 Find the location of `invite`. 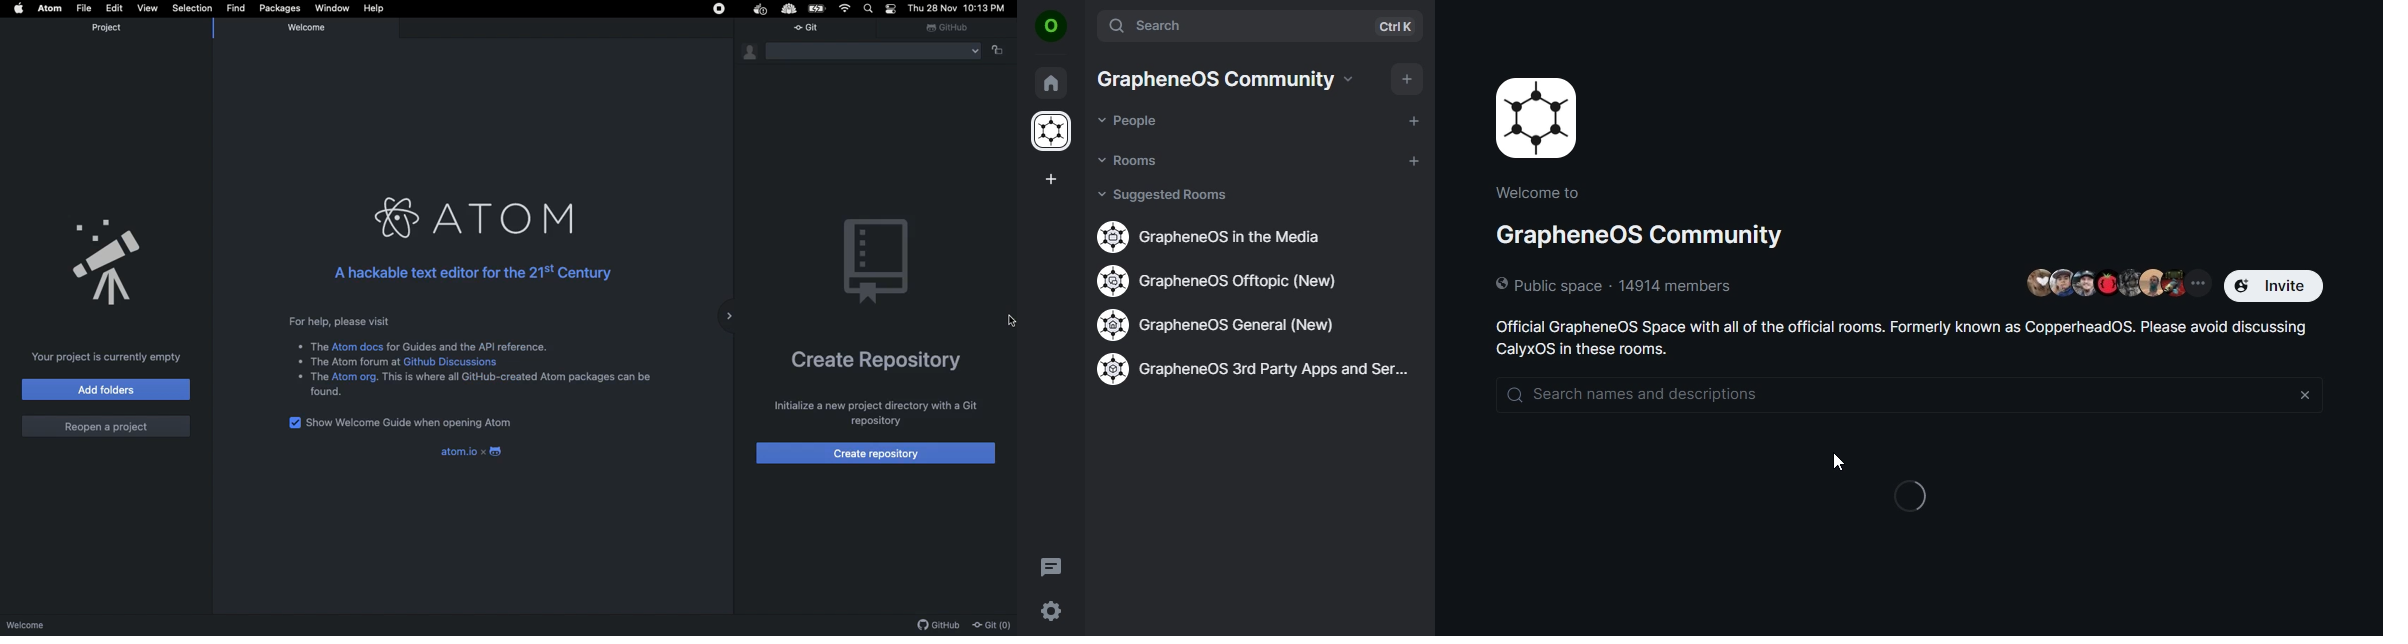

invite is located at coordinates (2277, 286).